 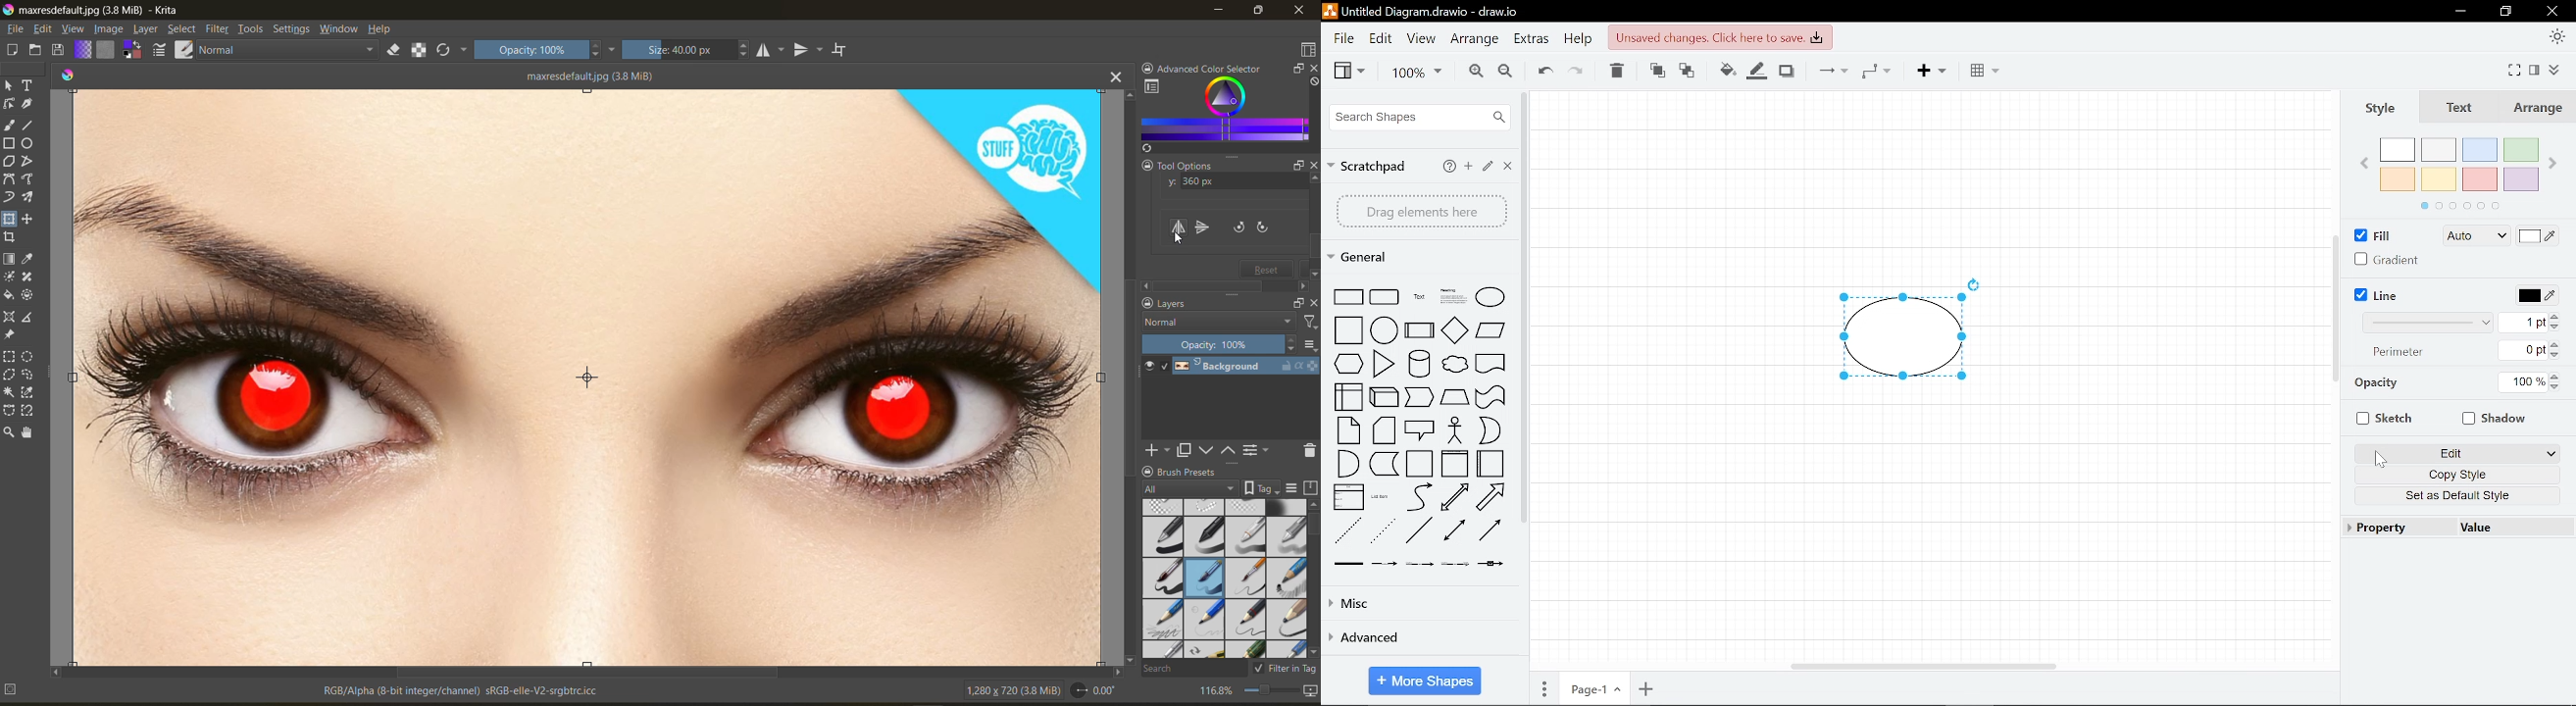 What do you see at coordinates (2393, 528) in the screenshot?
I see `Property` at bounding box center [2393, 528].